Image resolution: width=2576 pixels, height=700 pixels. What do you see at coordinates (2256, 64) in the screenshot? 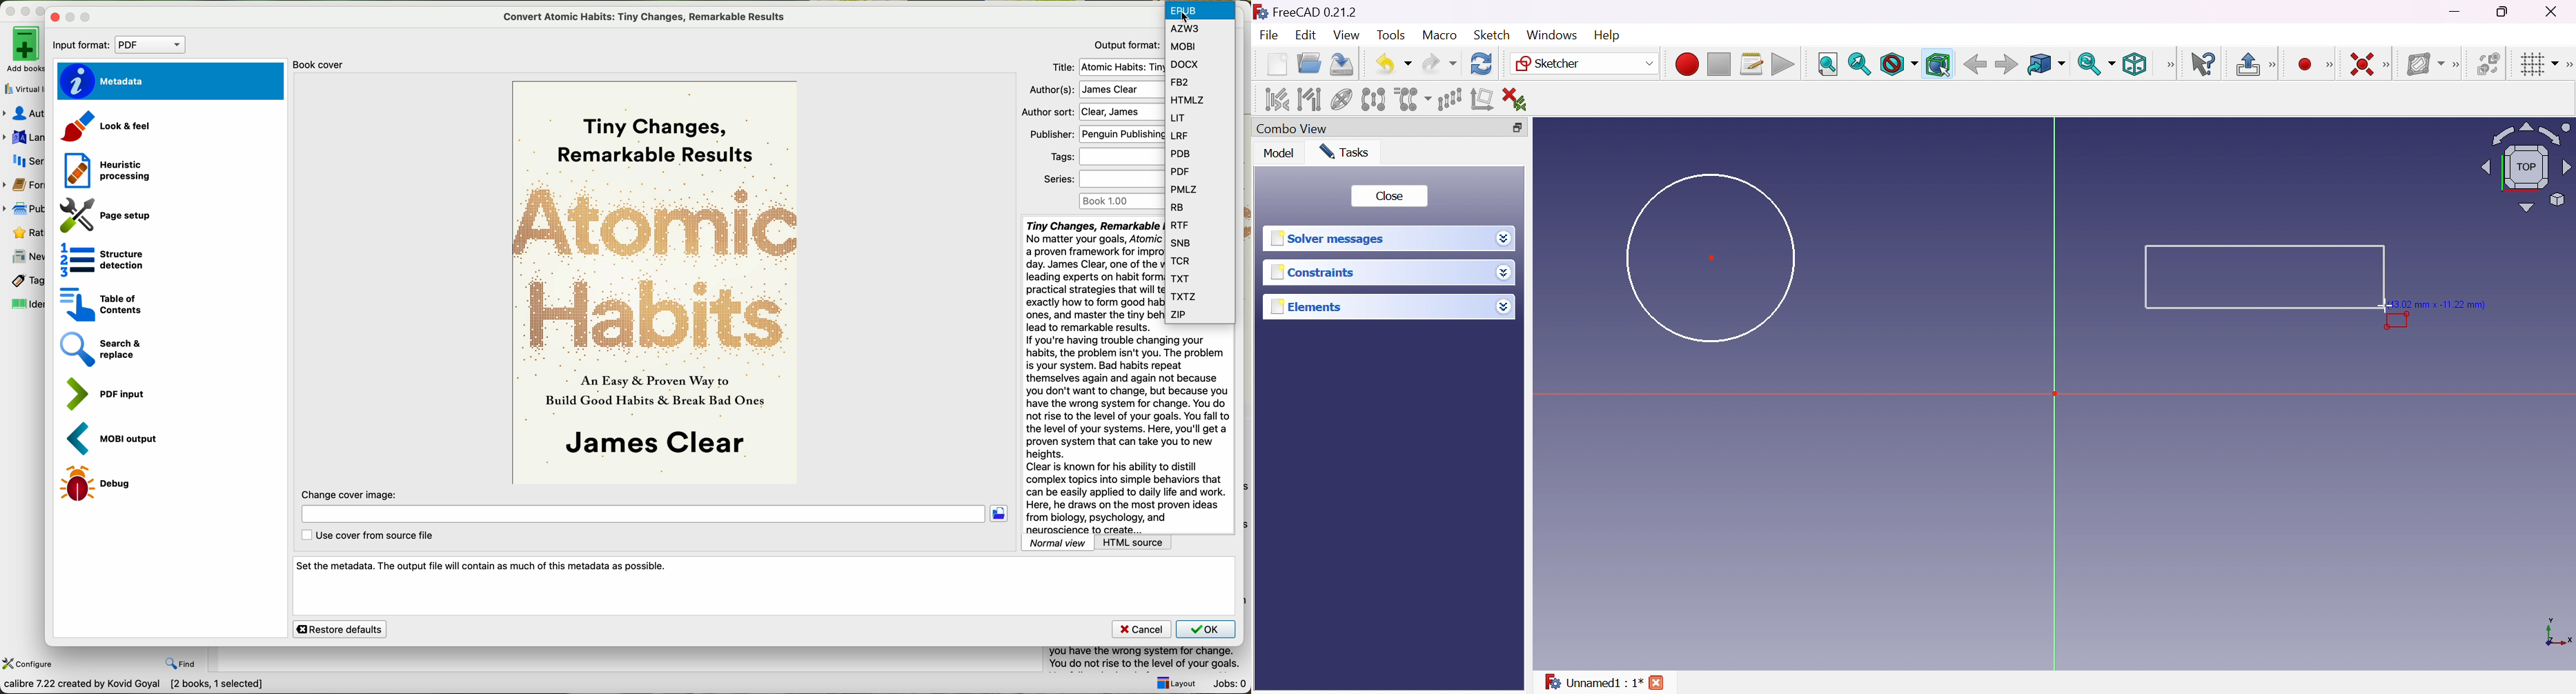
I see `Leave sketch` at bounding box center [2256, 64].